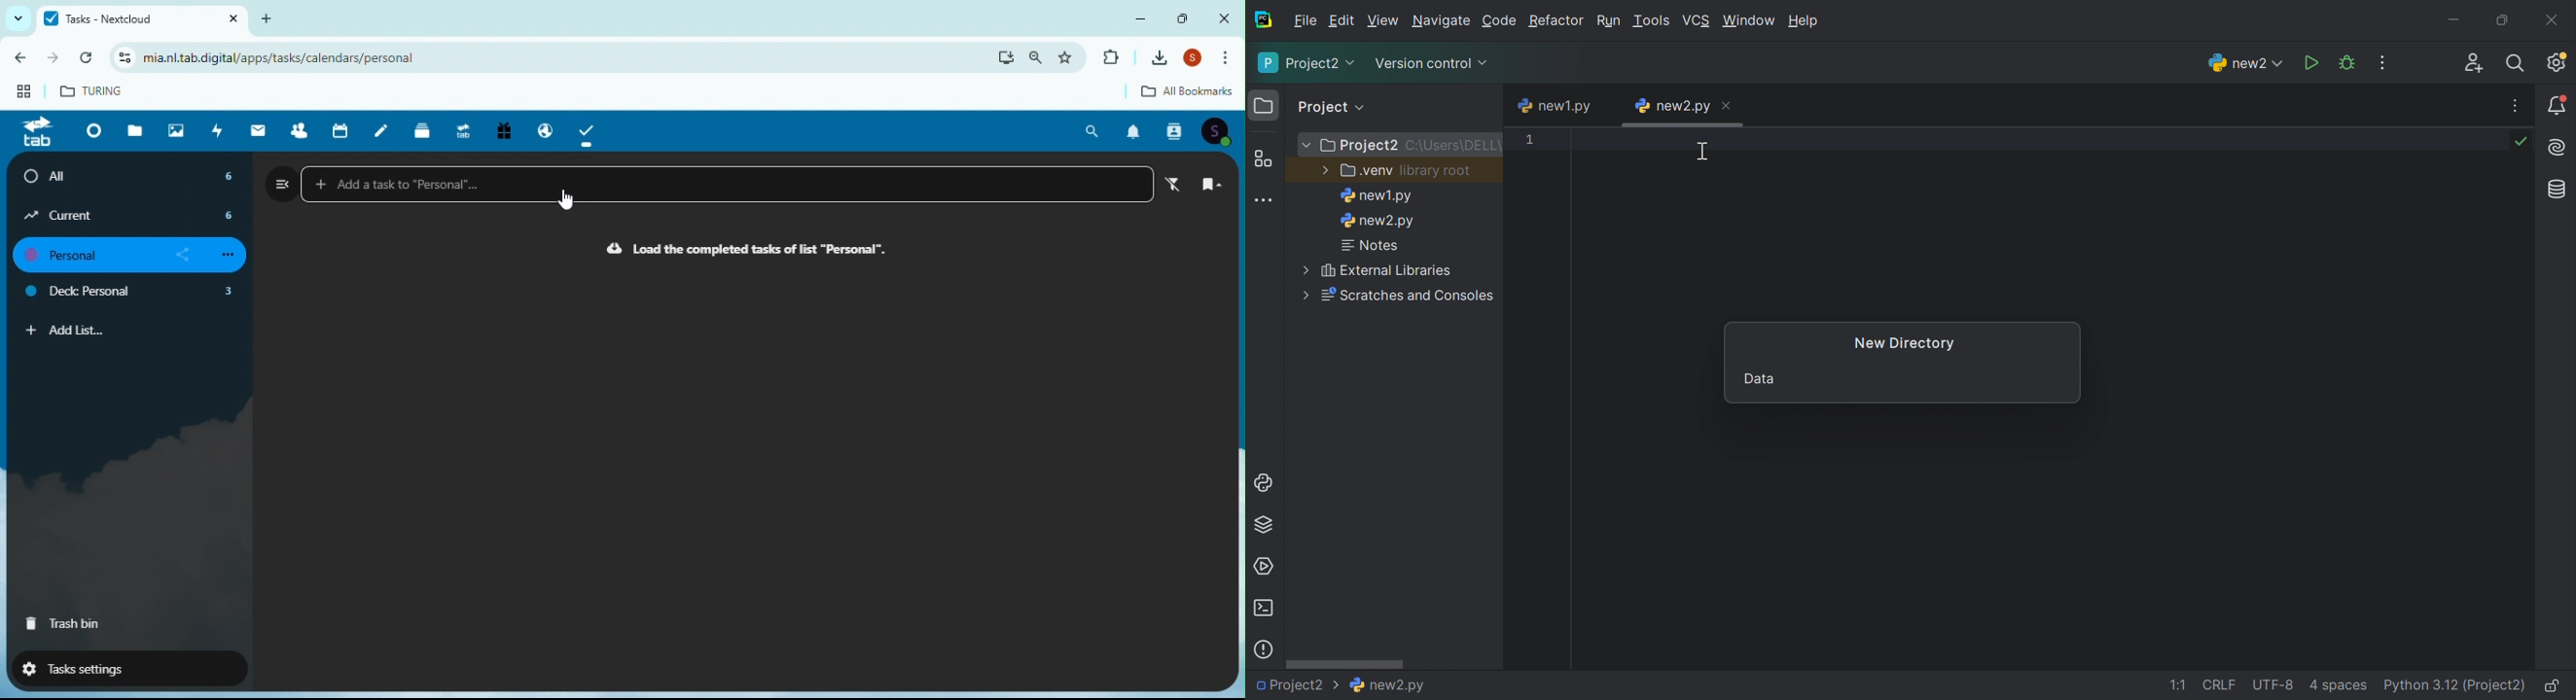  What do you see at coordinates (1133, 132) in the screenshot?
I see `Notifications` at bounding box center [1133, 132].